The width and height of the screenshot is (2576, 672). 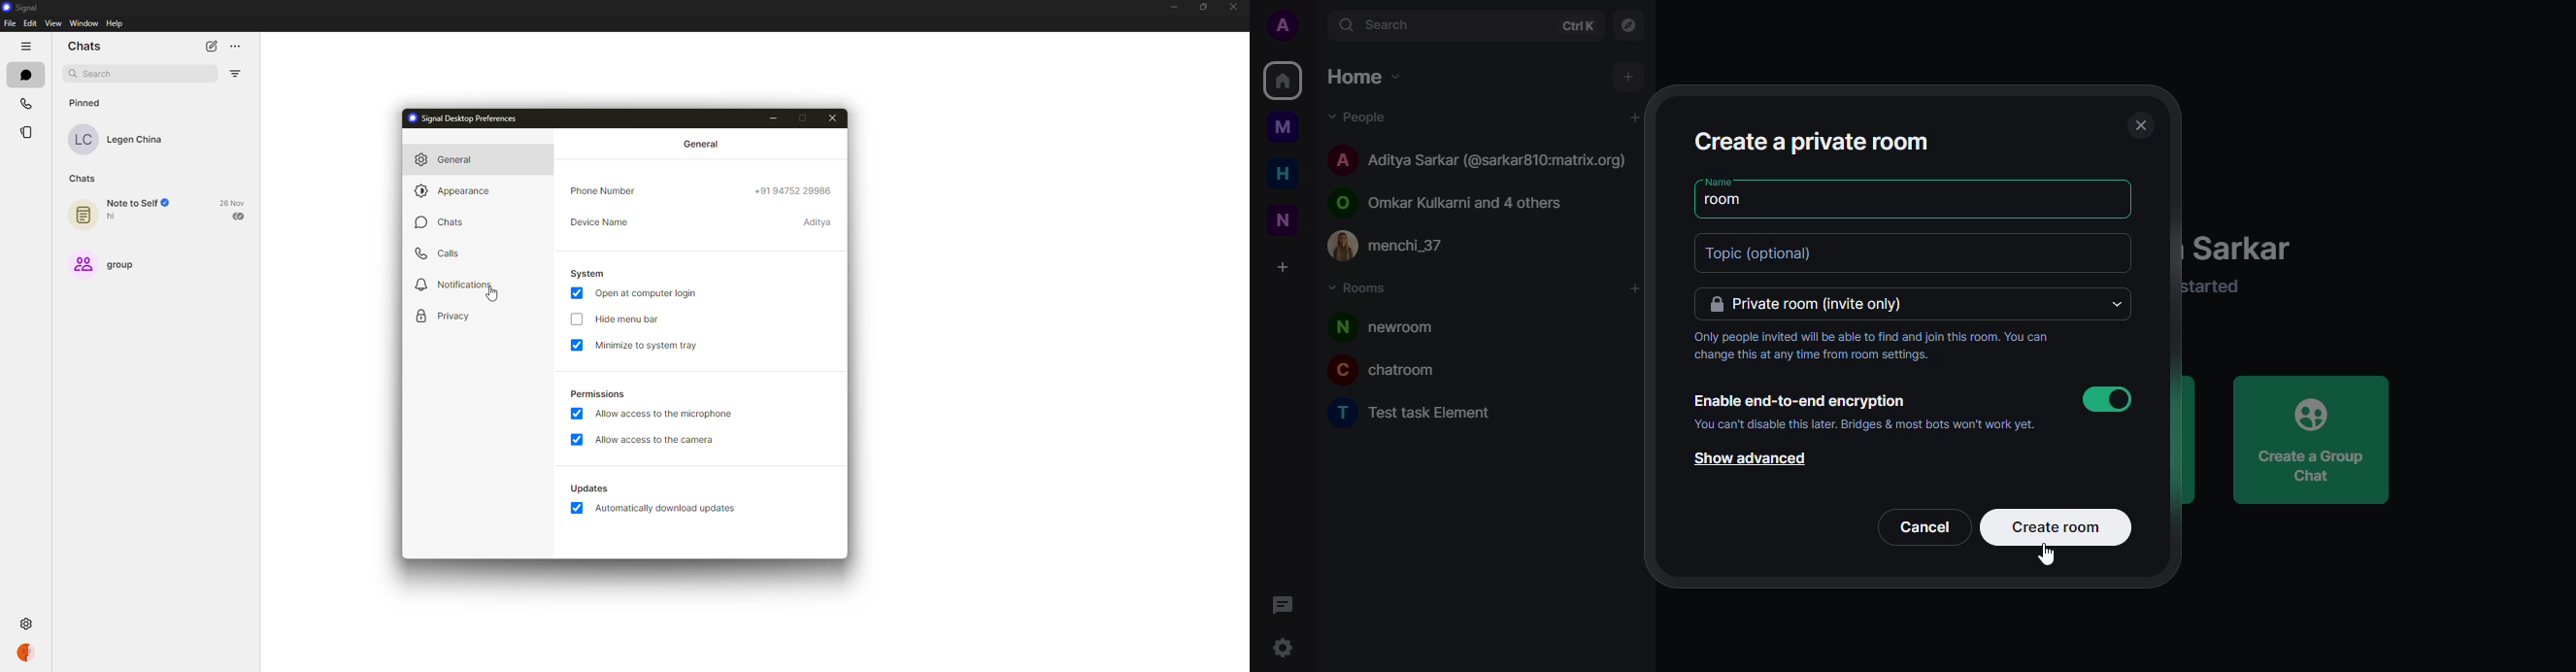 What do you see at coordinates (576, 439) in the screenshot?
I see `enabled` at bounding box center [576, 439].